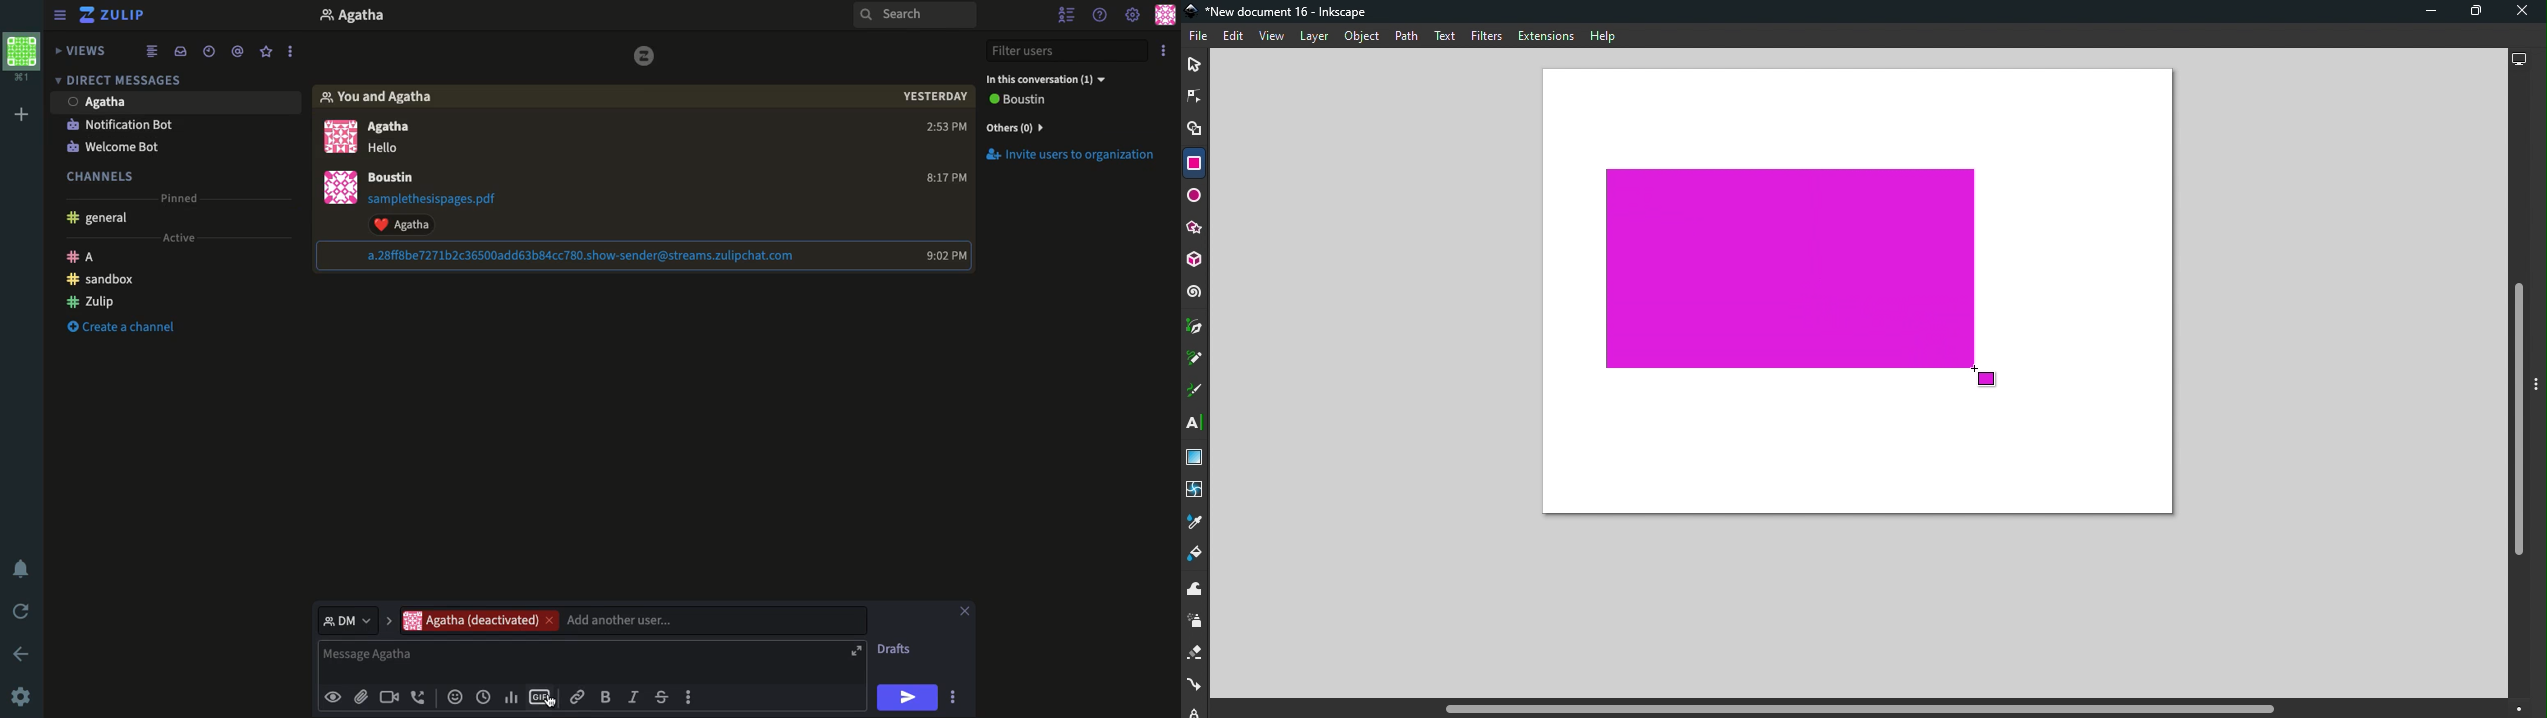  Describe the element at coordinates (697, 697) in the screenshot. I see `More Options` at that location.